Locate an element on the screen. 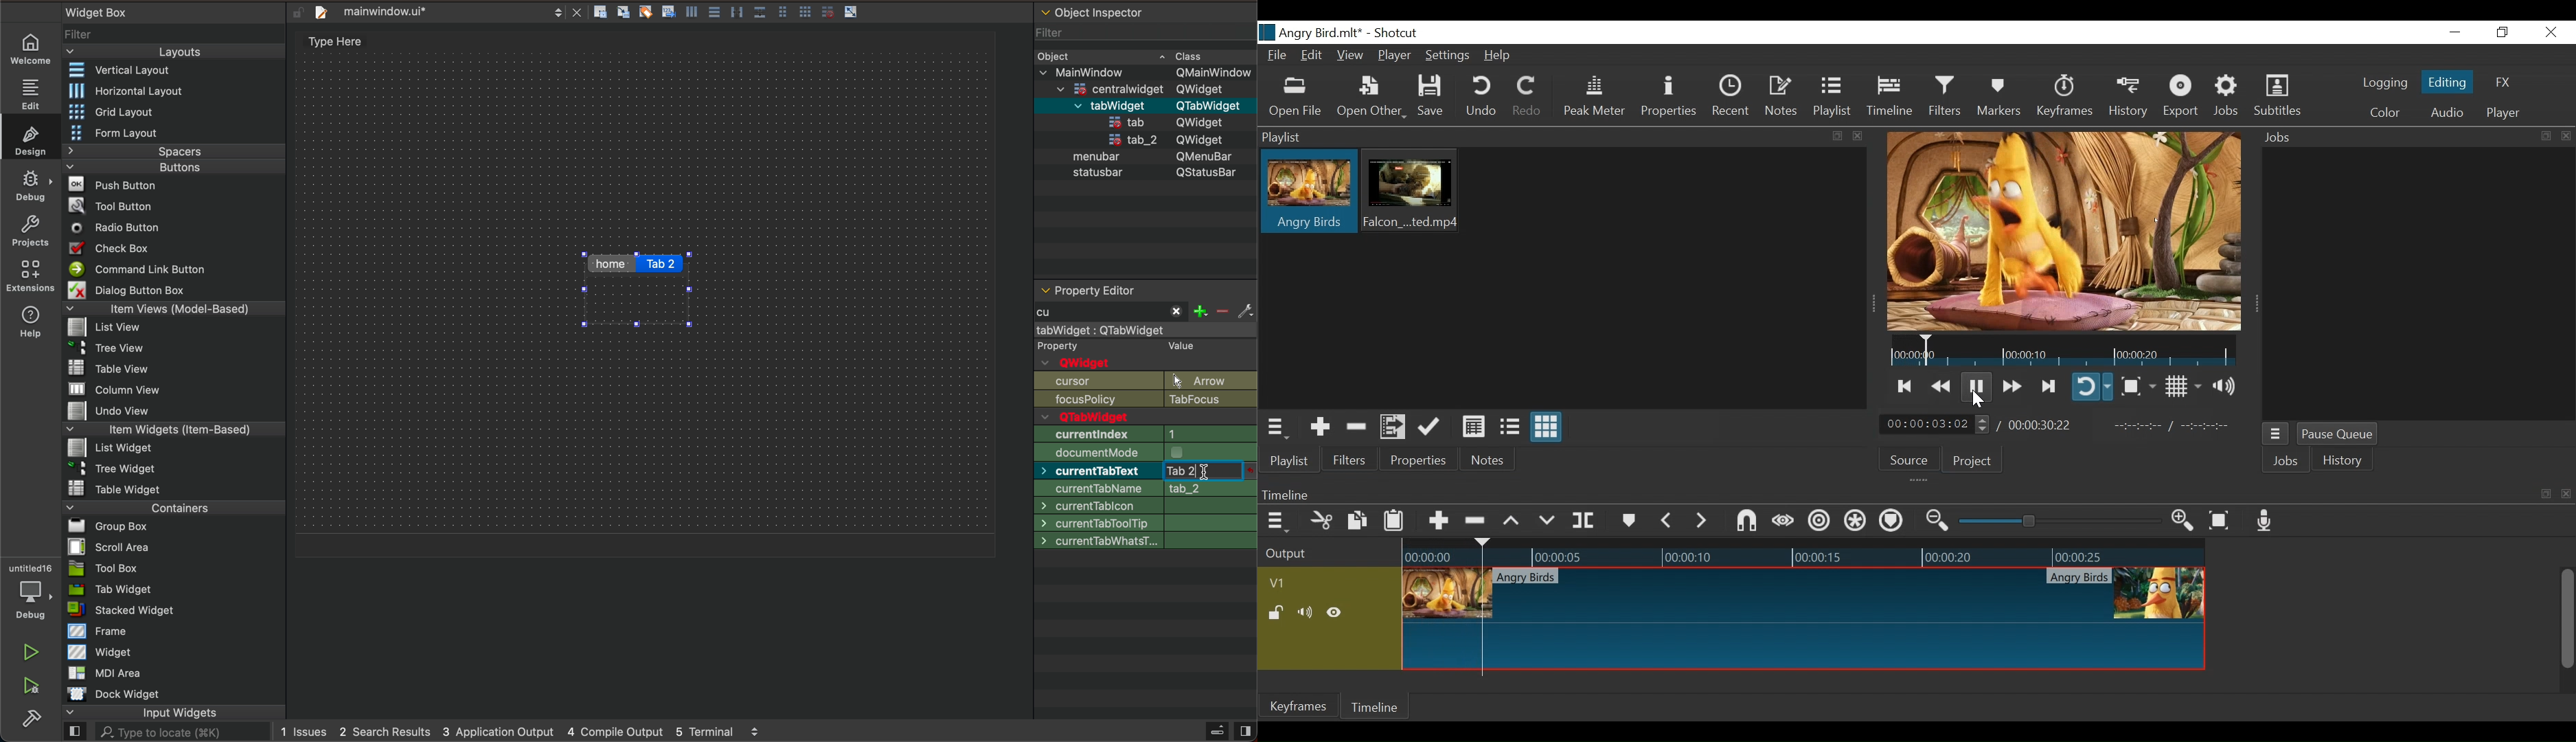 This screenshot has height=756, width=2576. Undo View is located at coordinates (104, 412).